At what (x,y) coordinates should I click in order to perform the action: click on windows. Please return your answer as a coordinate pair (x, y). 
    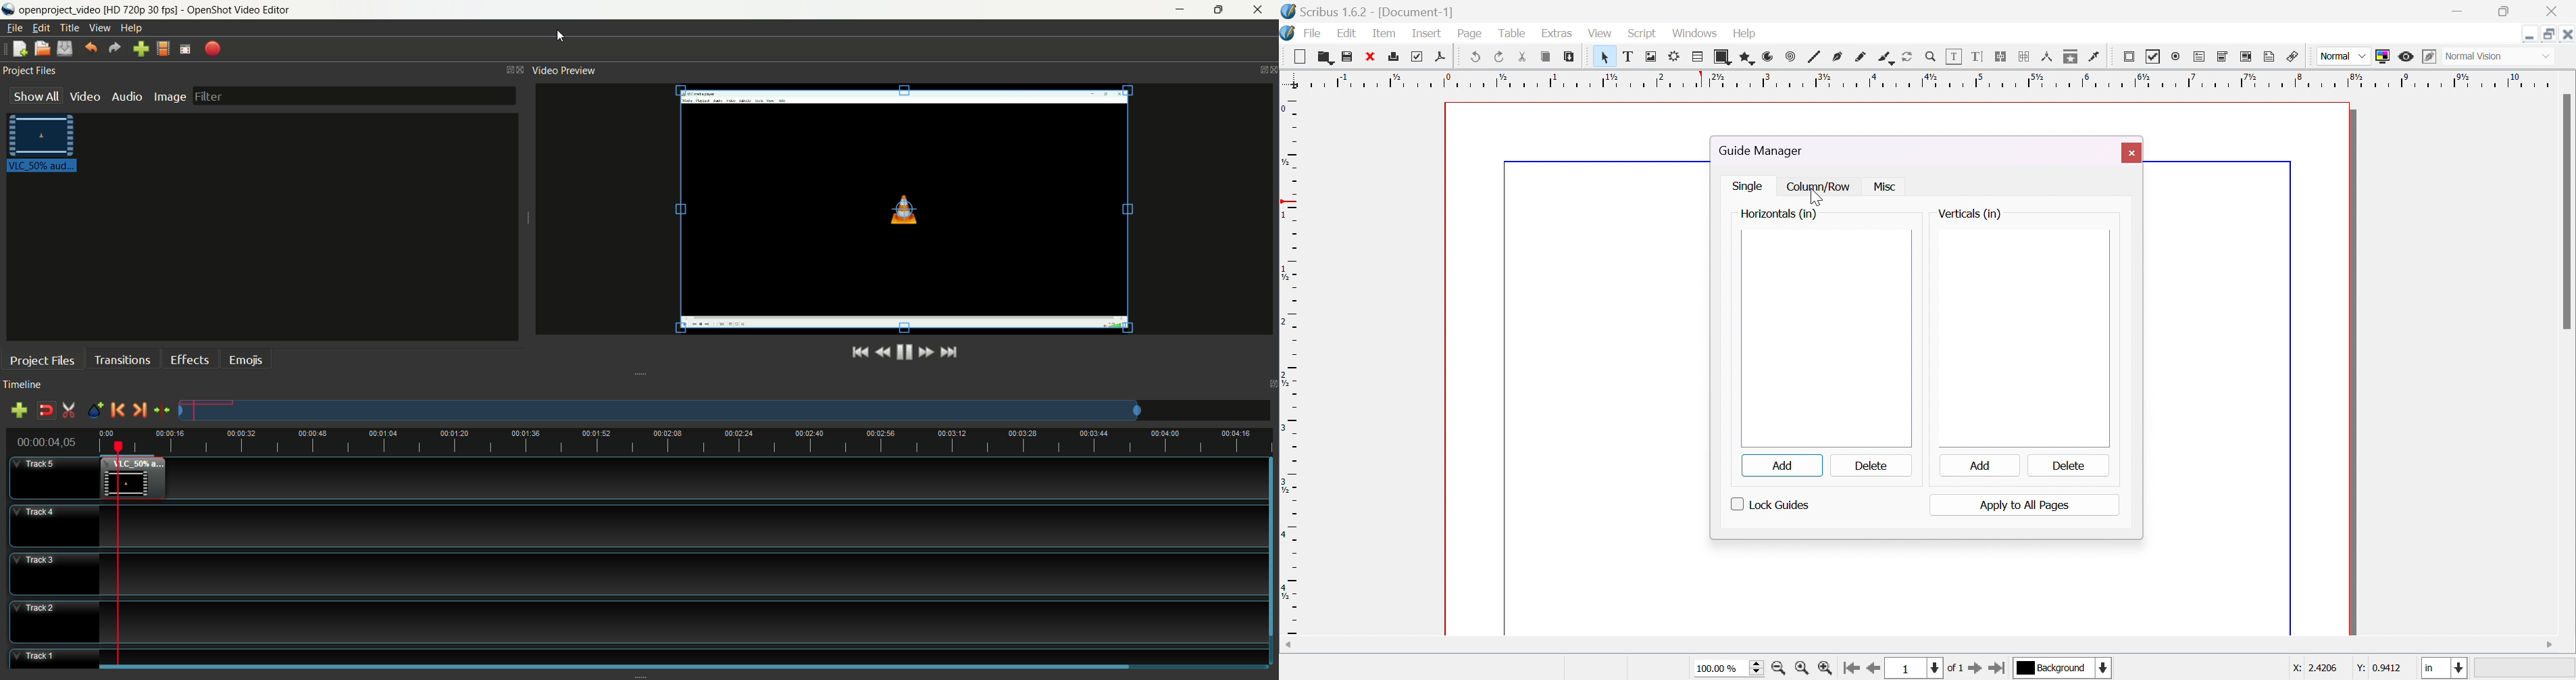
    Looking at the image, I should click on (1693, 34).